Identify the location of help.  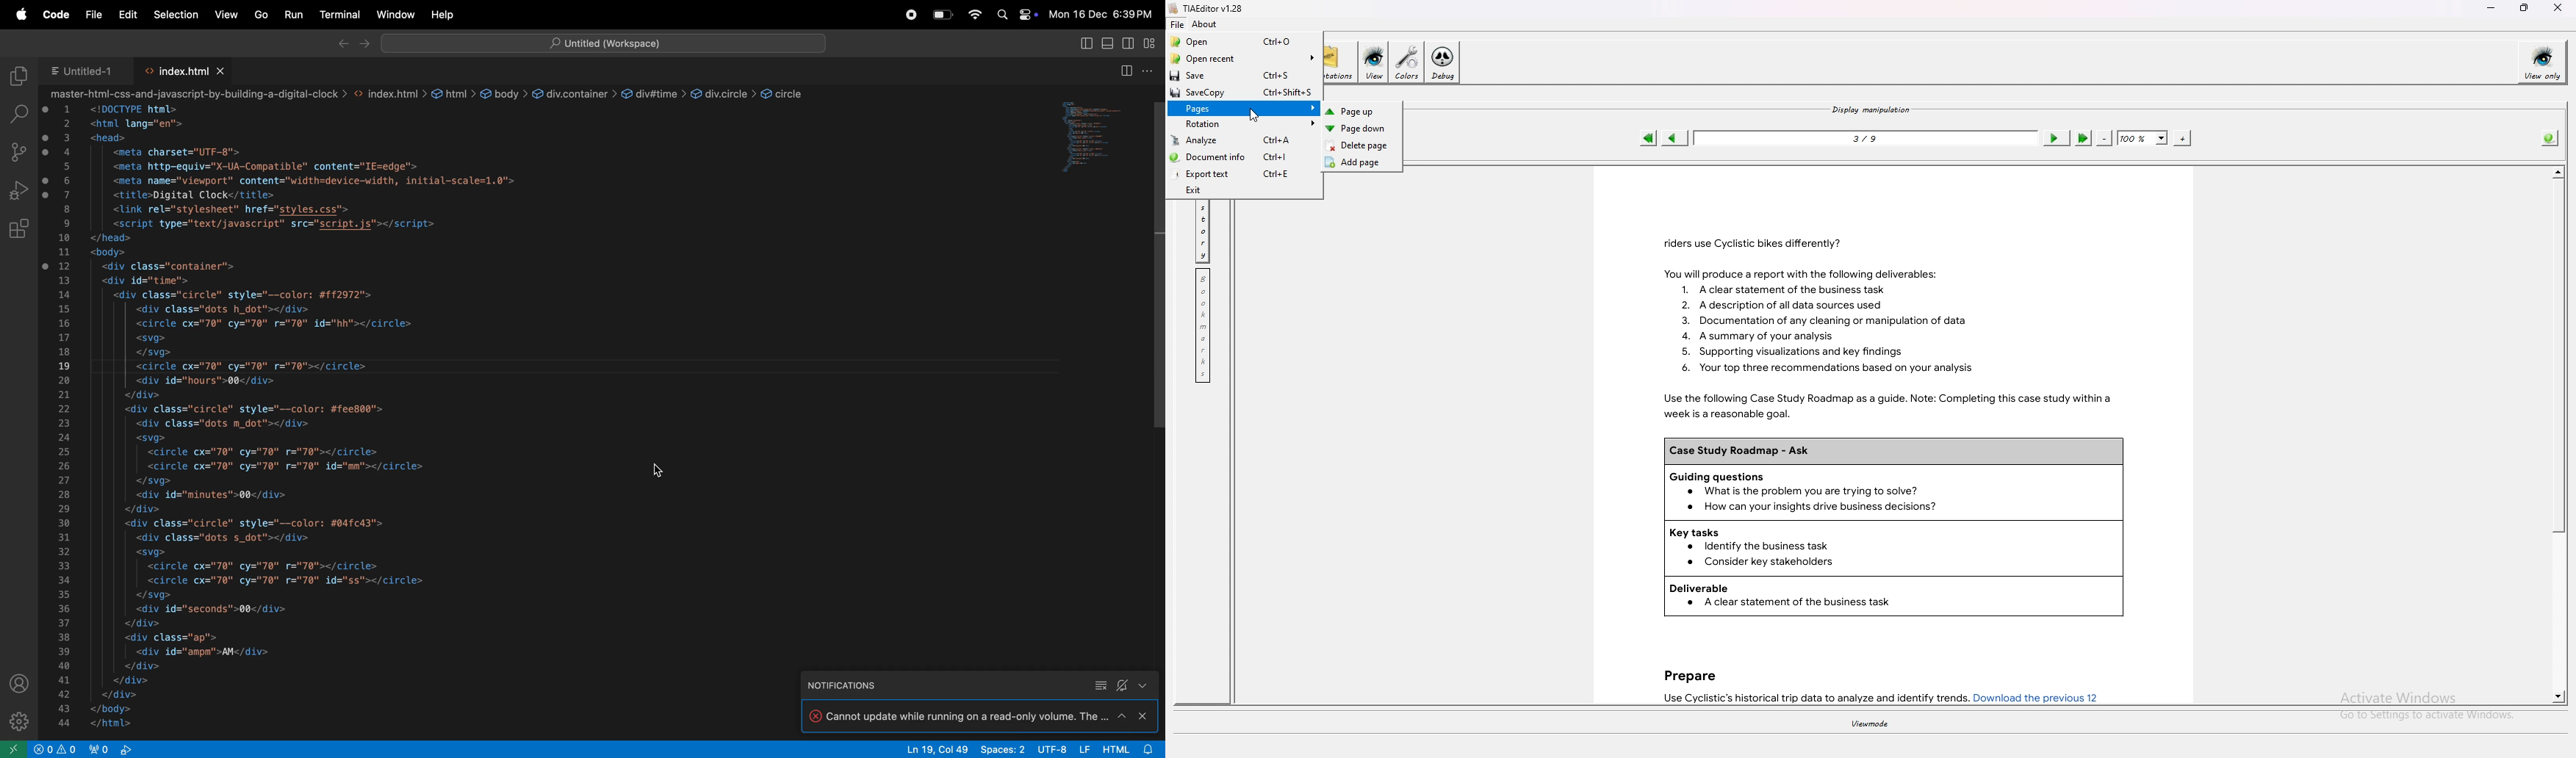
(452, 15).